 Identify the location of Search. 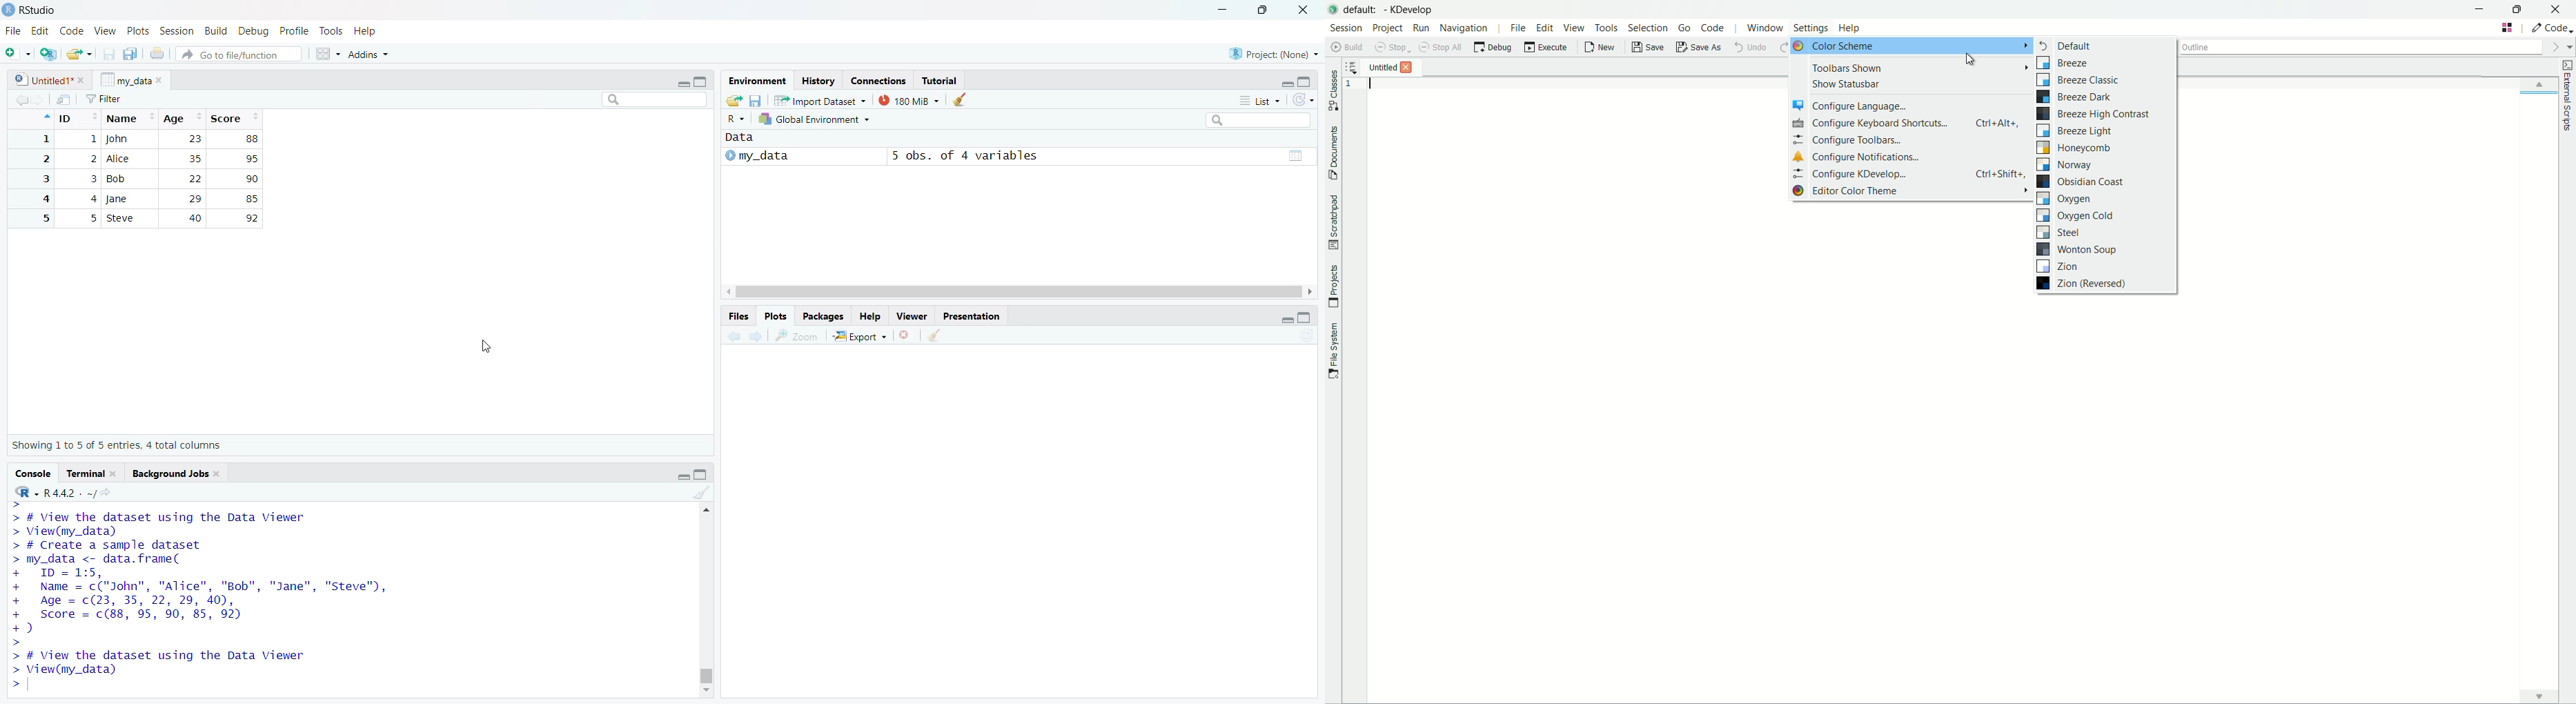
(1259, 119).